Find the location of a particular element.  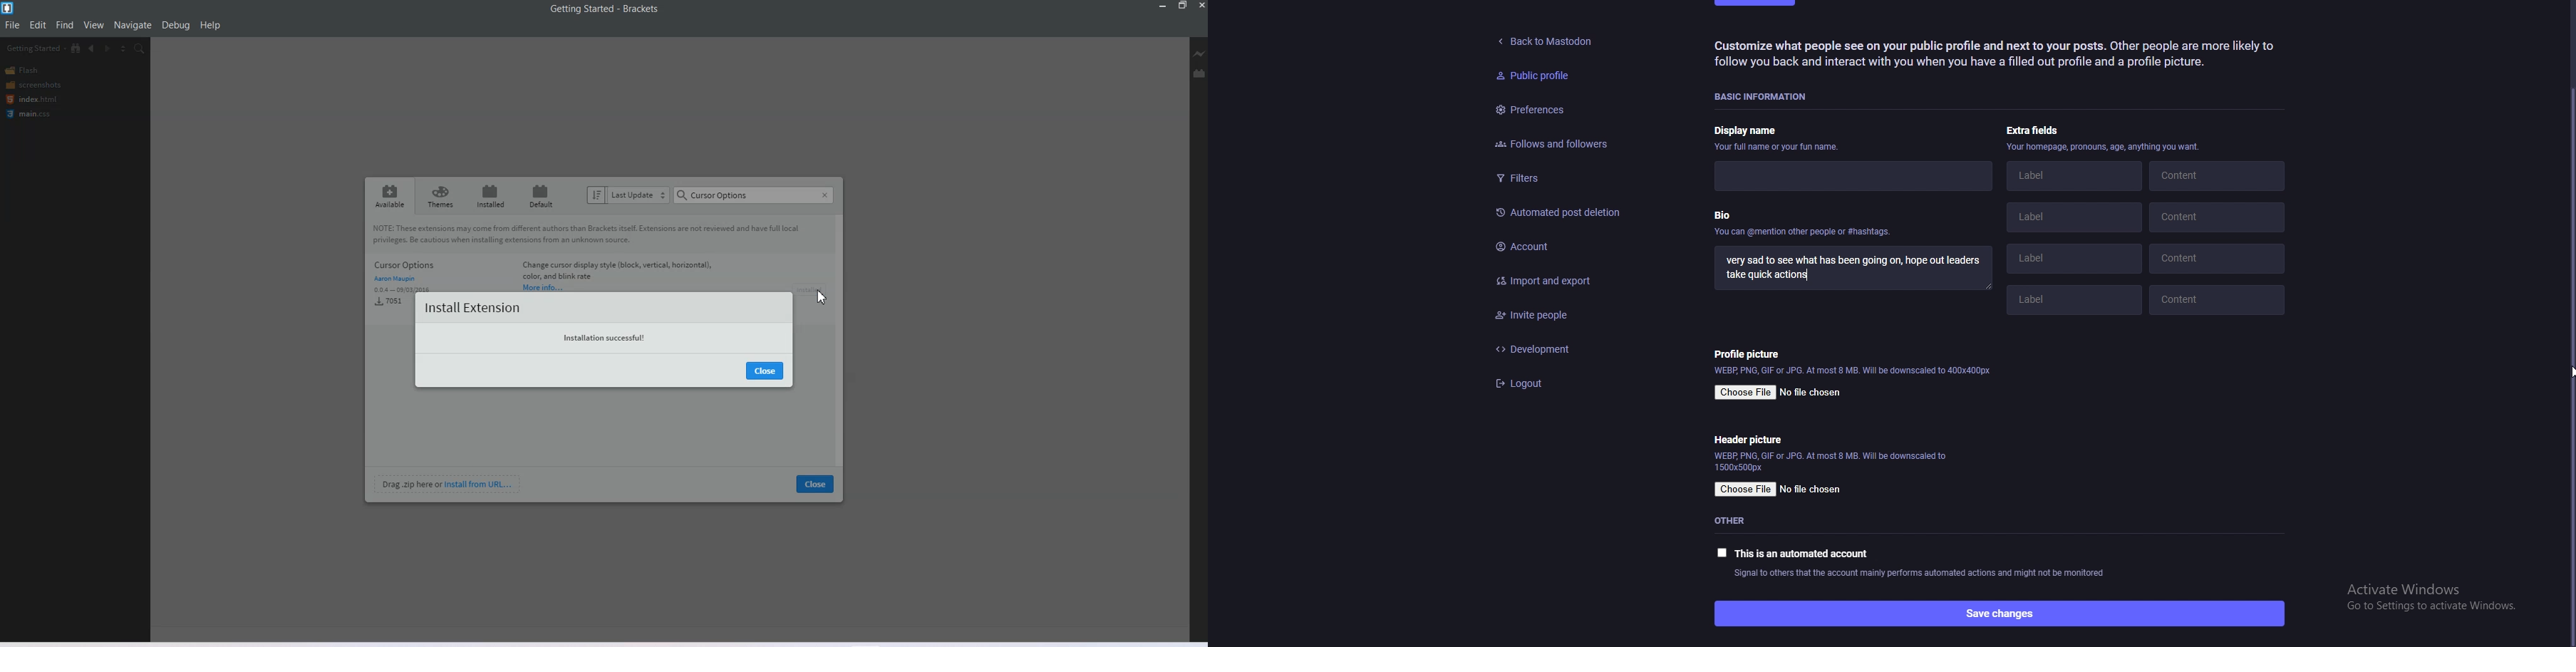

available is located at coordinates (390, 194).